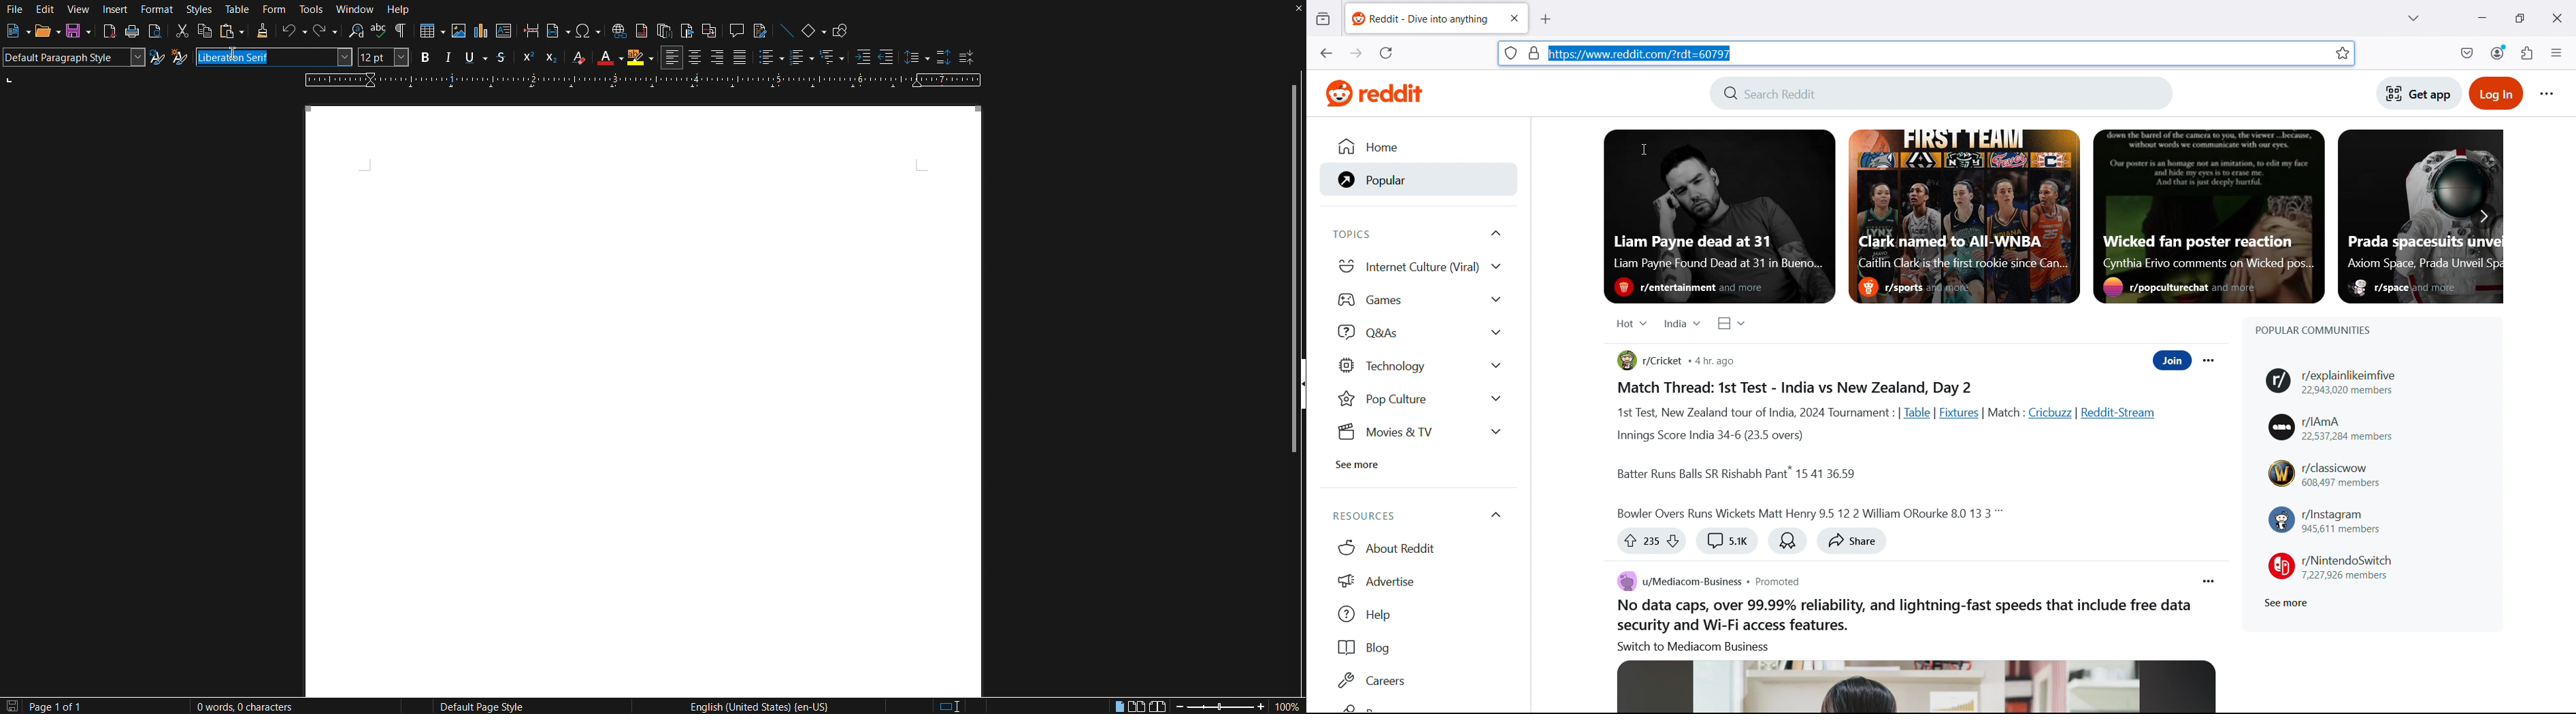 The height and width of the screenshot is (728, 2576). What do you see at coordinates (1893, 450) in the screenshot?
I see `Body of the post` at bounding box center [1893, 450].